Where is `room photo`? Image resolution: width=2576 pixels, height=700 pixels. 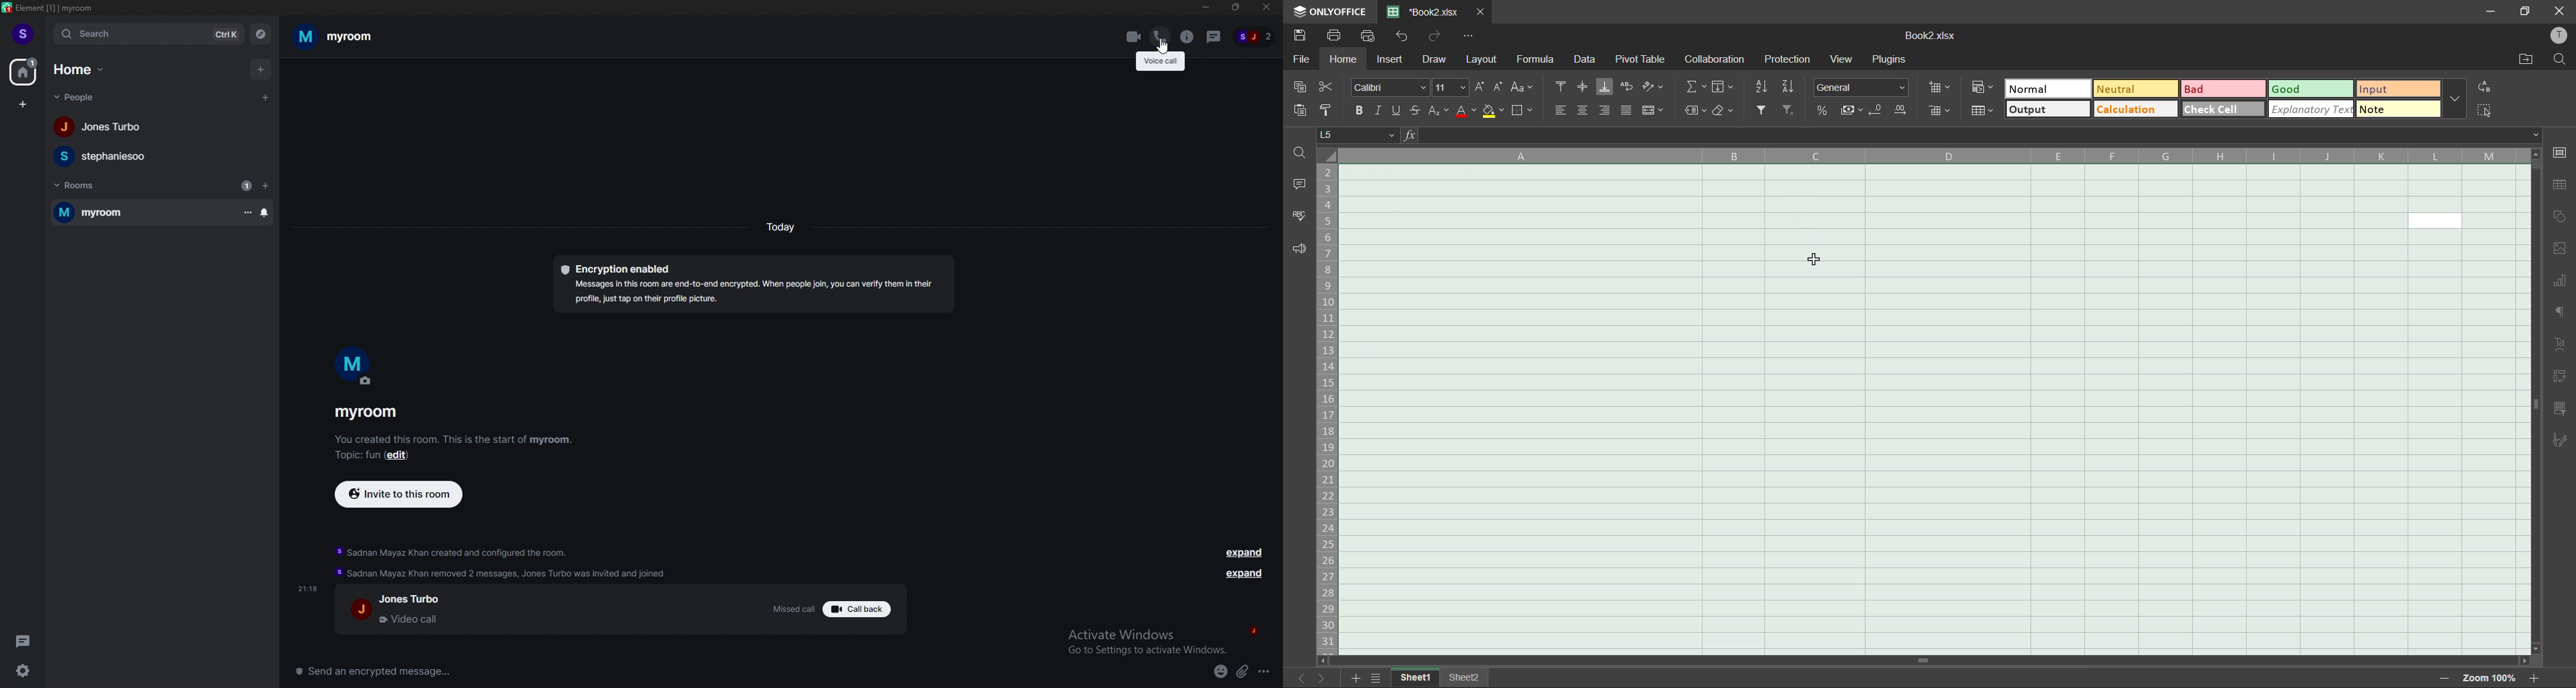 room photo is located at coordinates (353, 367).